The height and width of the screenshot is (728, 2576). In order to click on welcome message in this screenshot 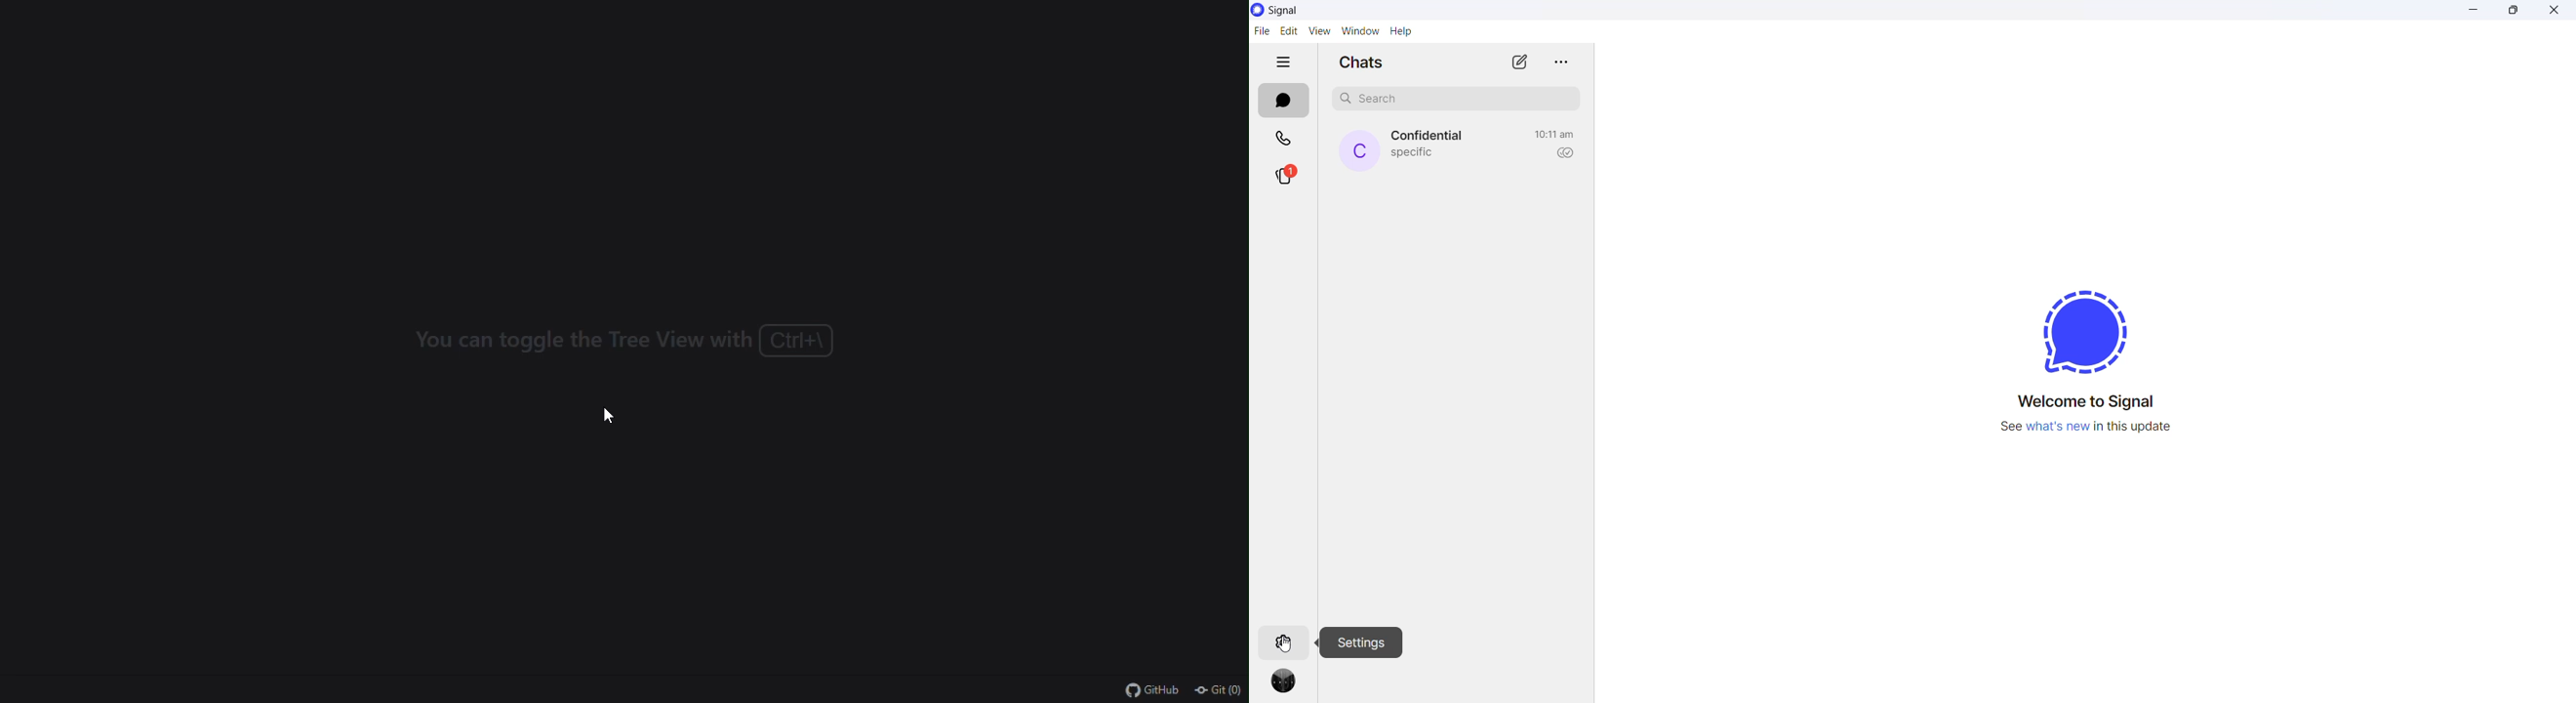, I will do `click(2090, 401)`.